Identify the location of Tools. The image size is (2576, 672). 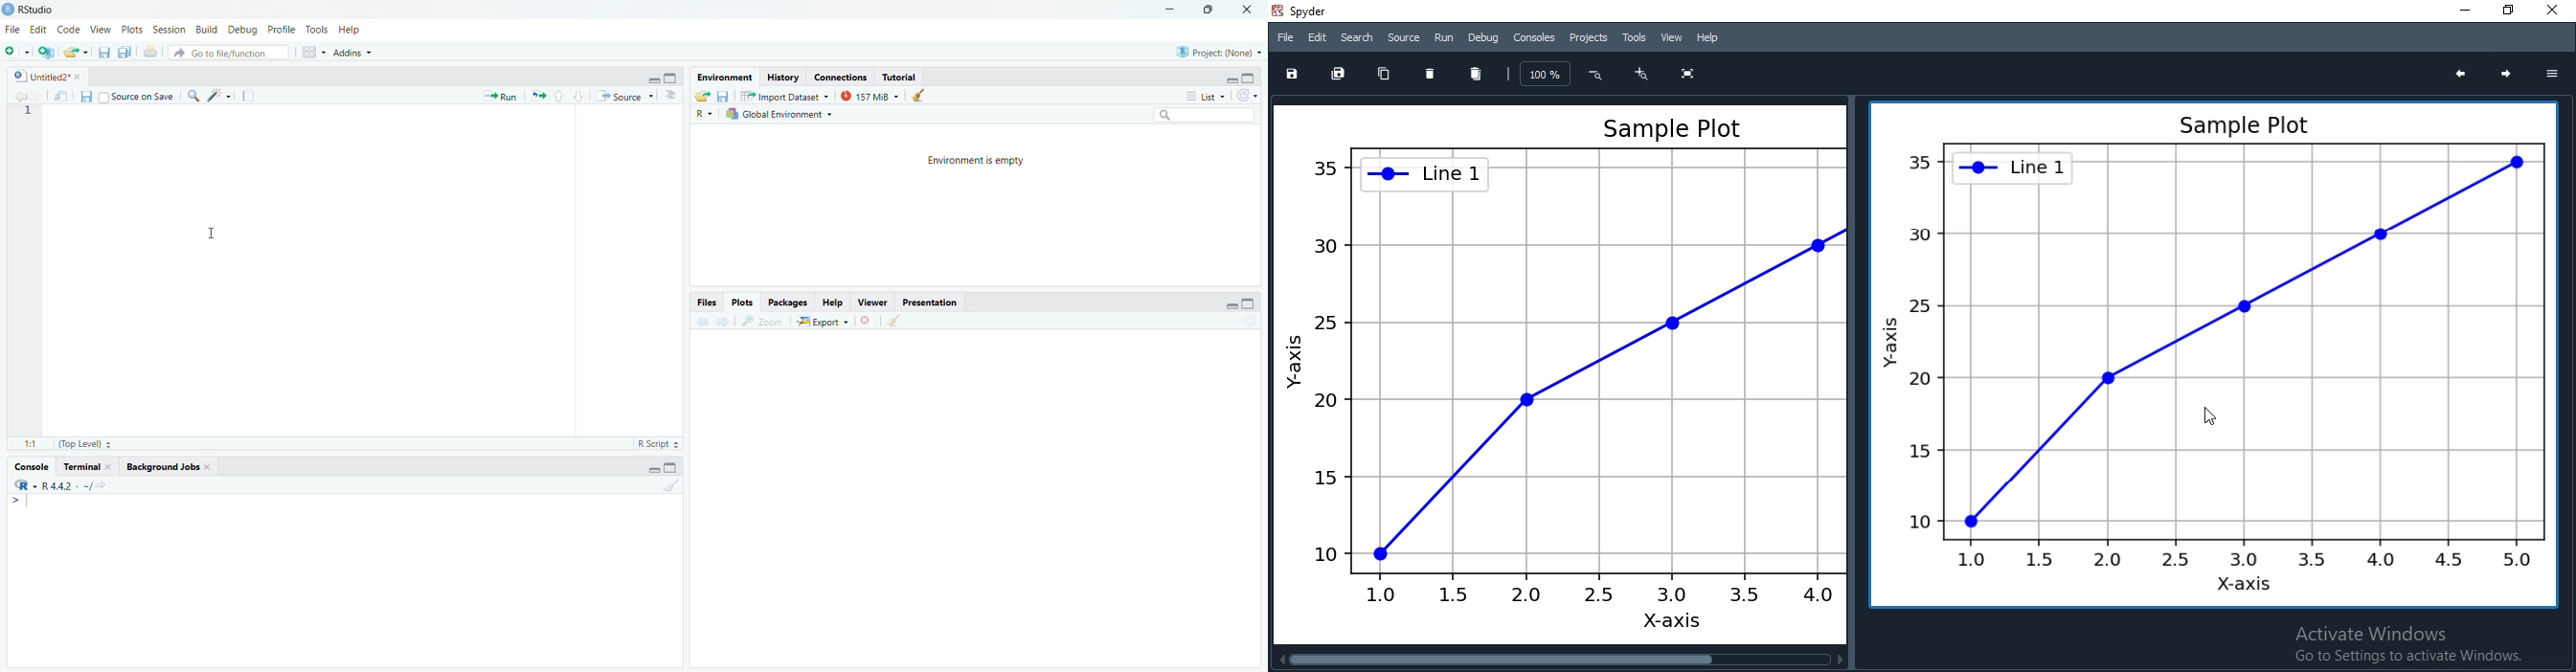
(317, 29).